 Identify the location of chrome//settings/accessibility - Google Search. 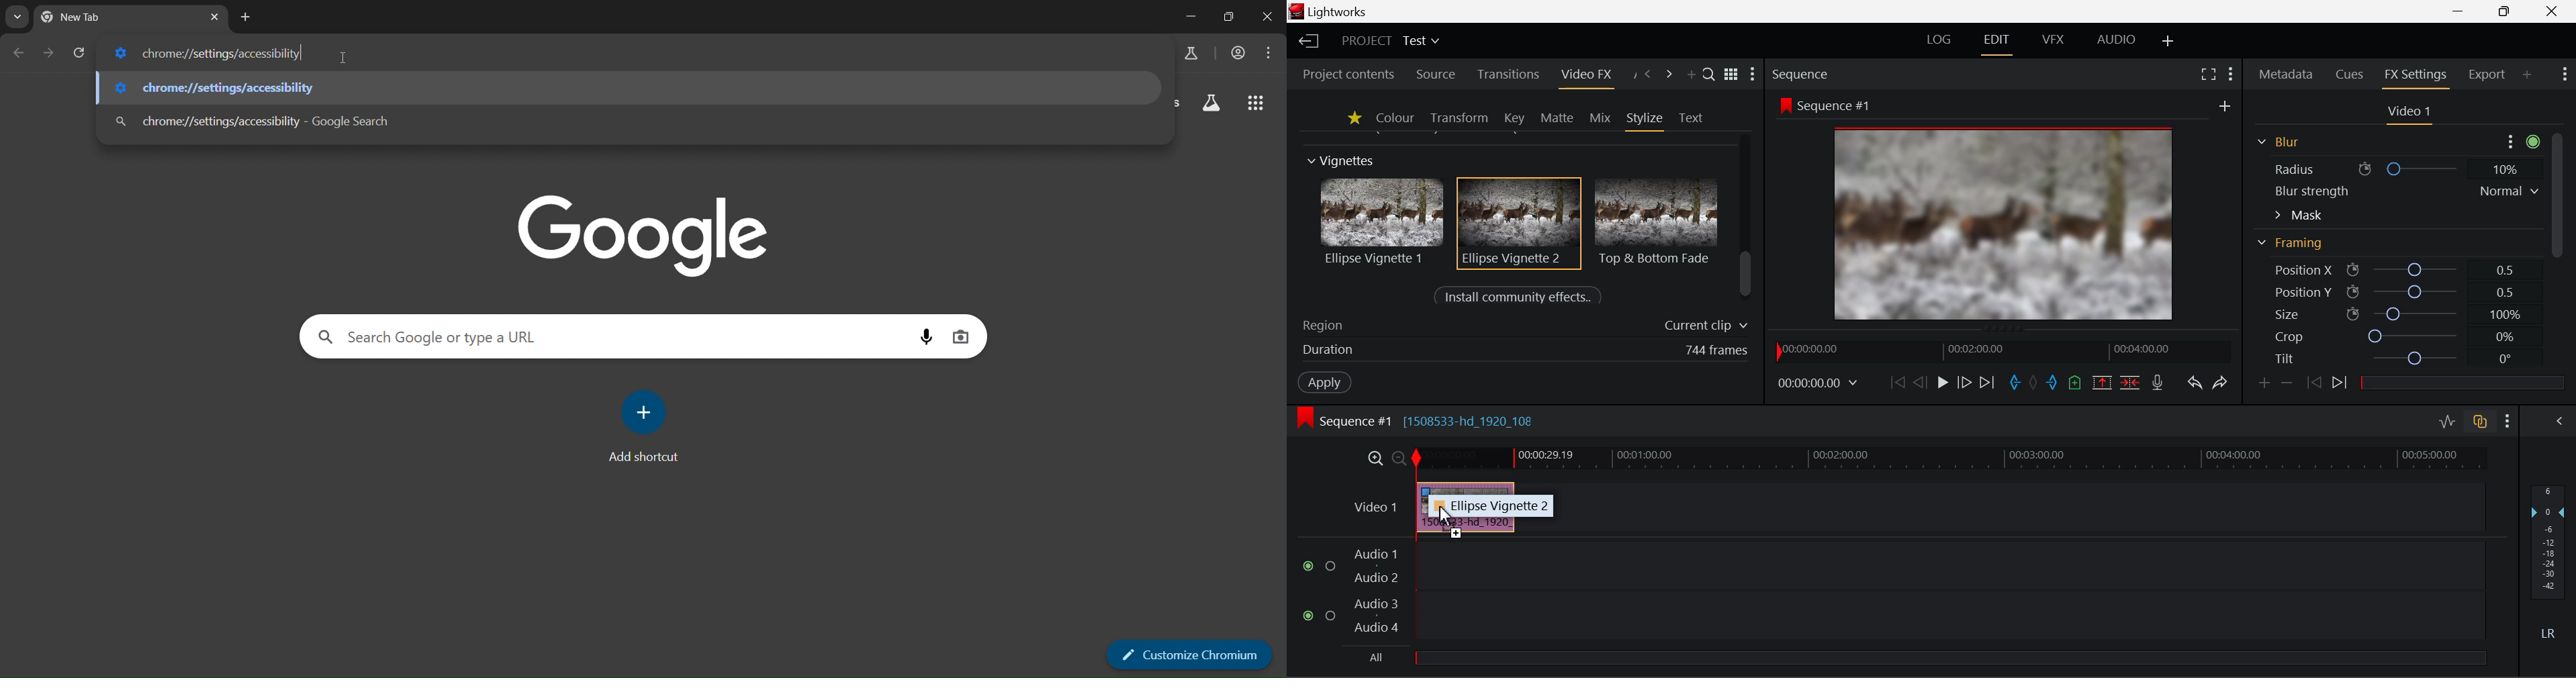
(251, 120).